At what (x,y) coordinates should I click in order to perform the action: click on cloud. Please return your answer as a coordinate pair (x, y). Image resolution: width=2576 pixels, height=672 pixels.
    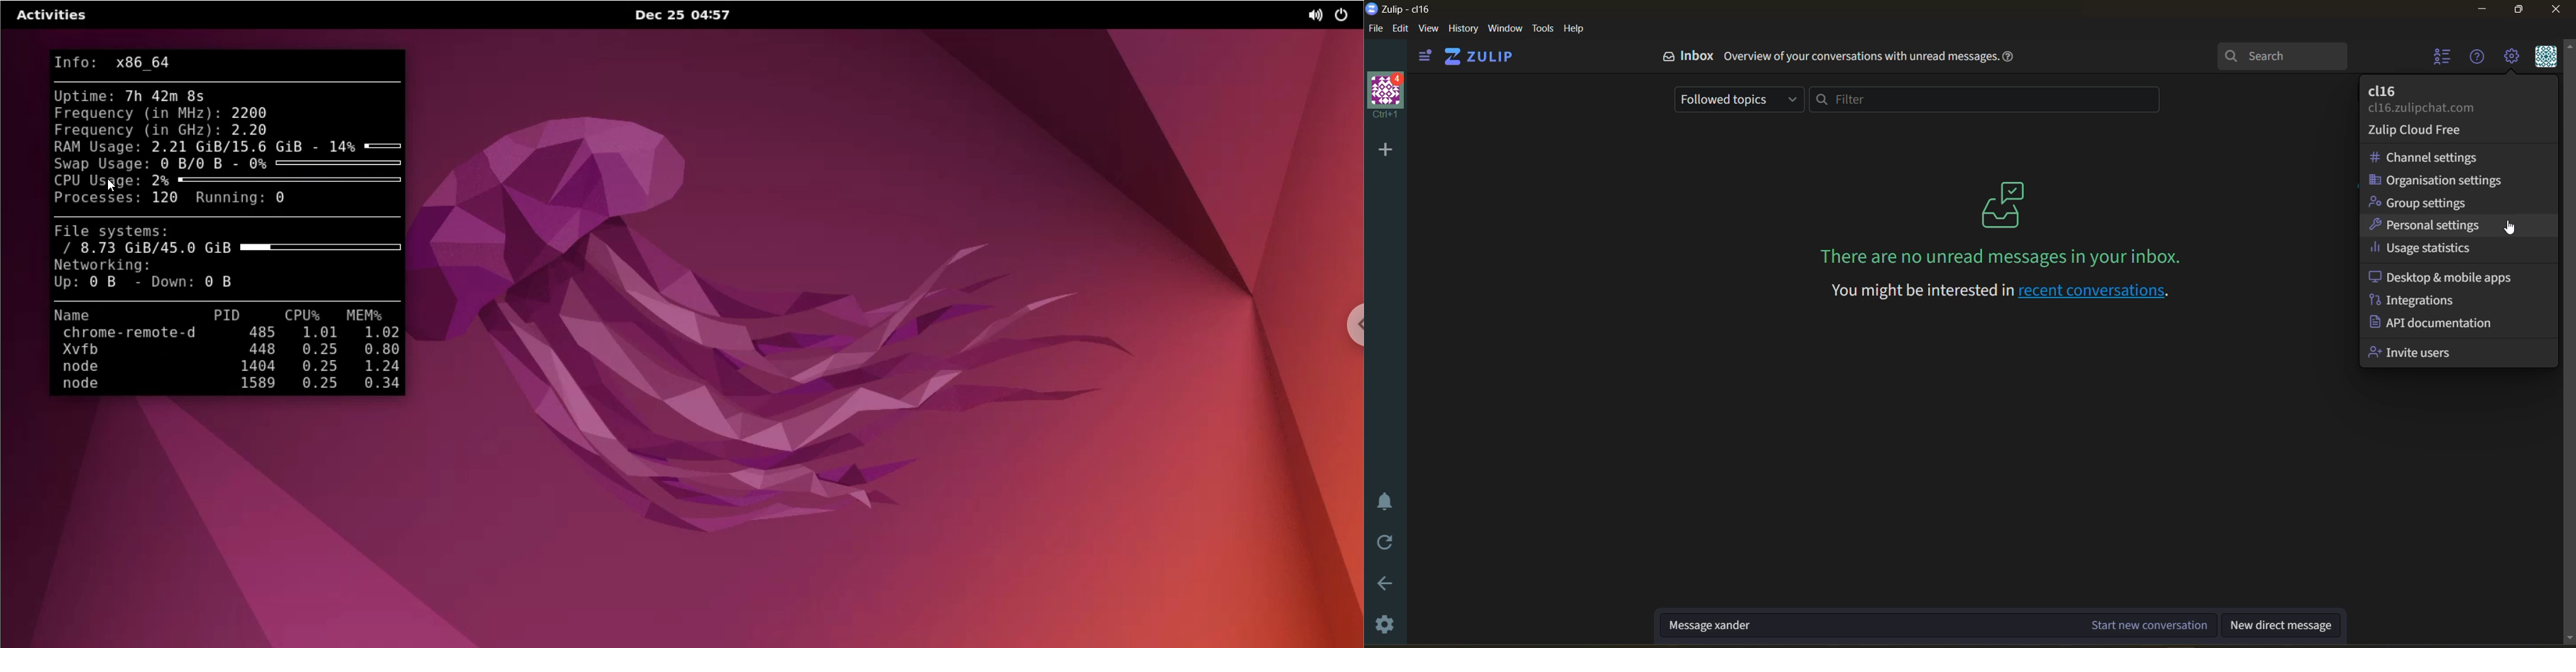
    Looking at the image, I should click on (2415, 131).